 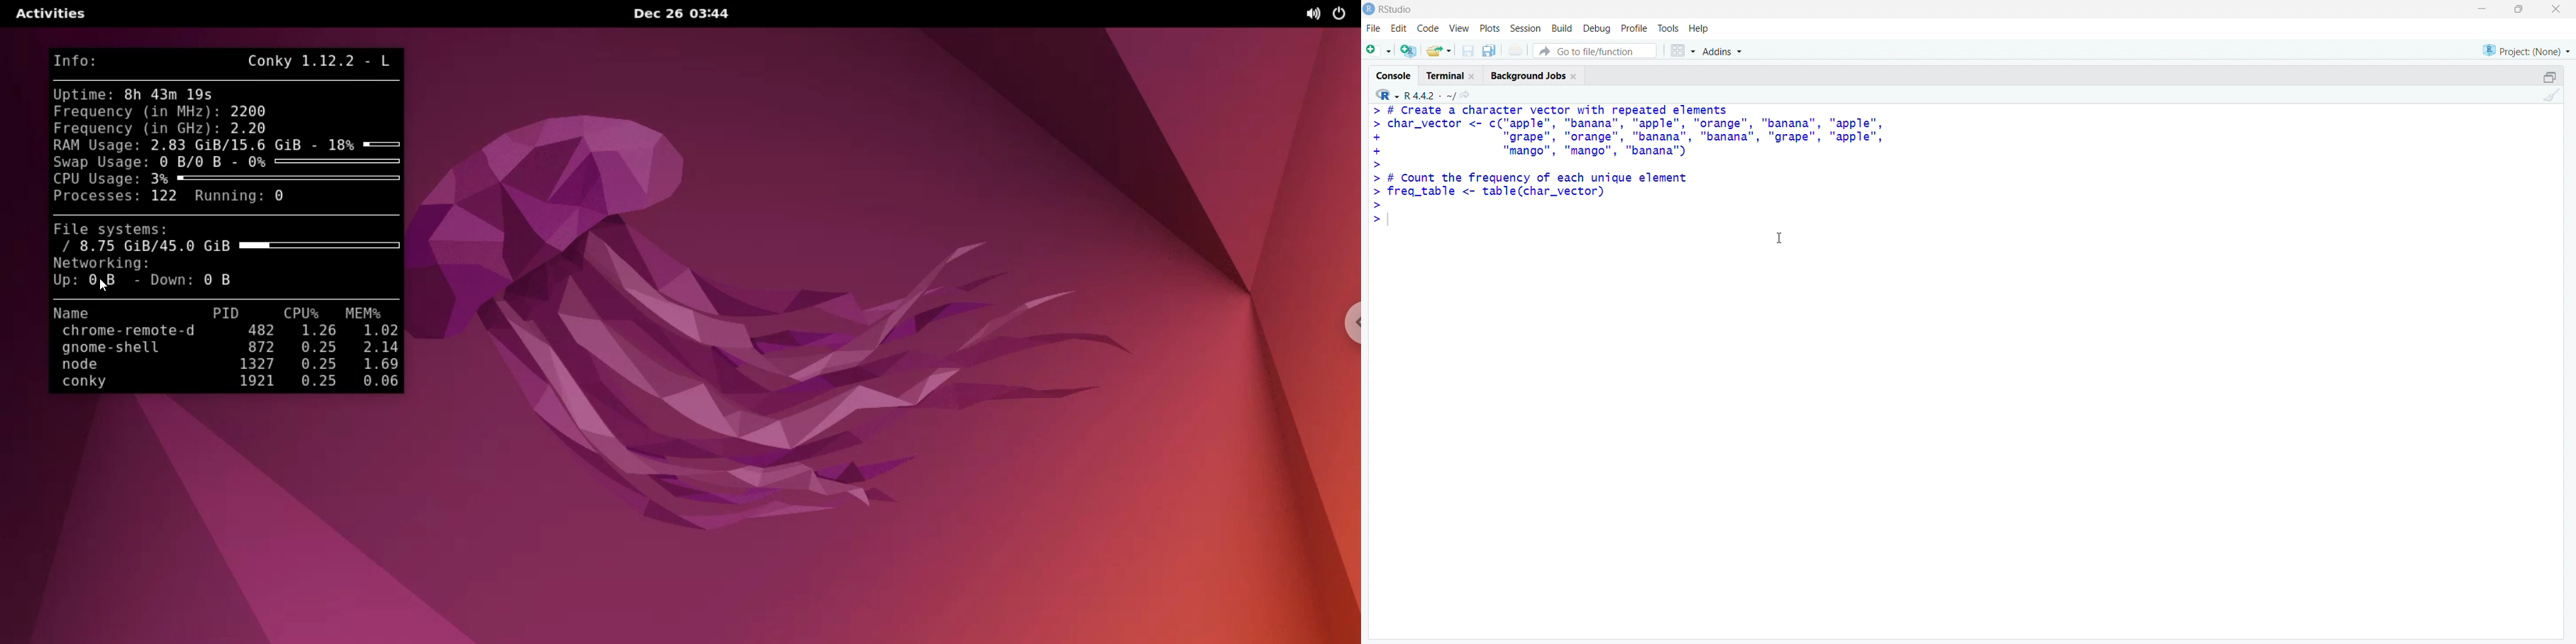 I want to click on Edit, so click(x=1398, y=28).